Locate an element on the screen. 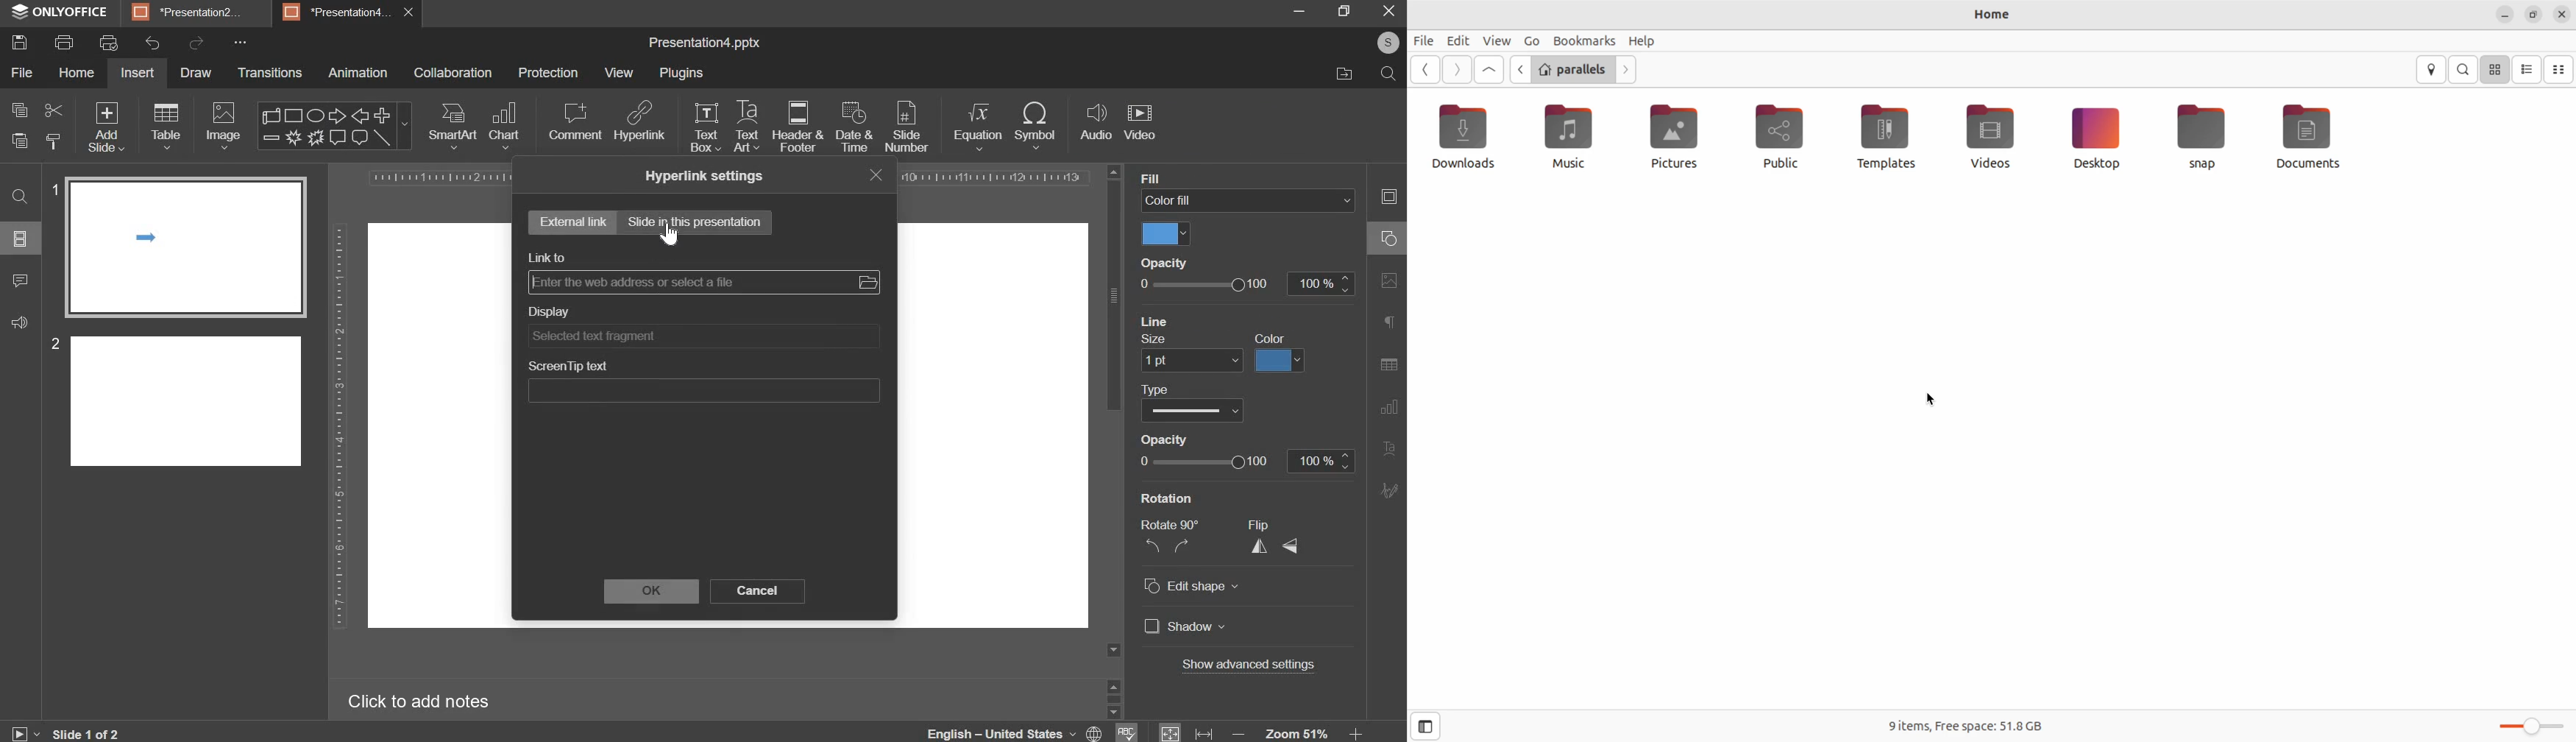  Click to add notes is located at coordinates (421, 703).